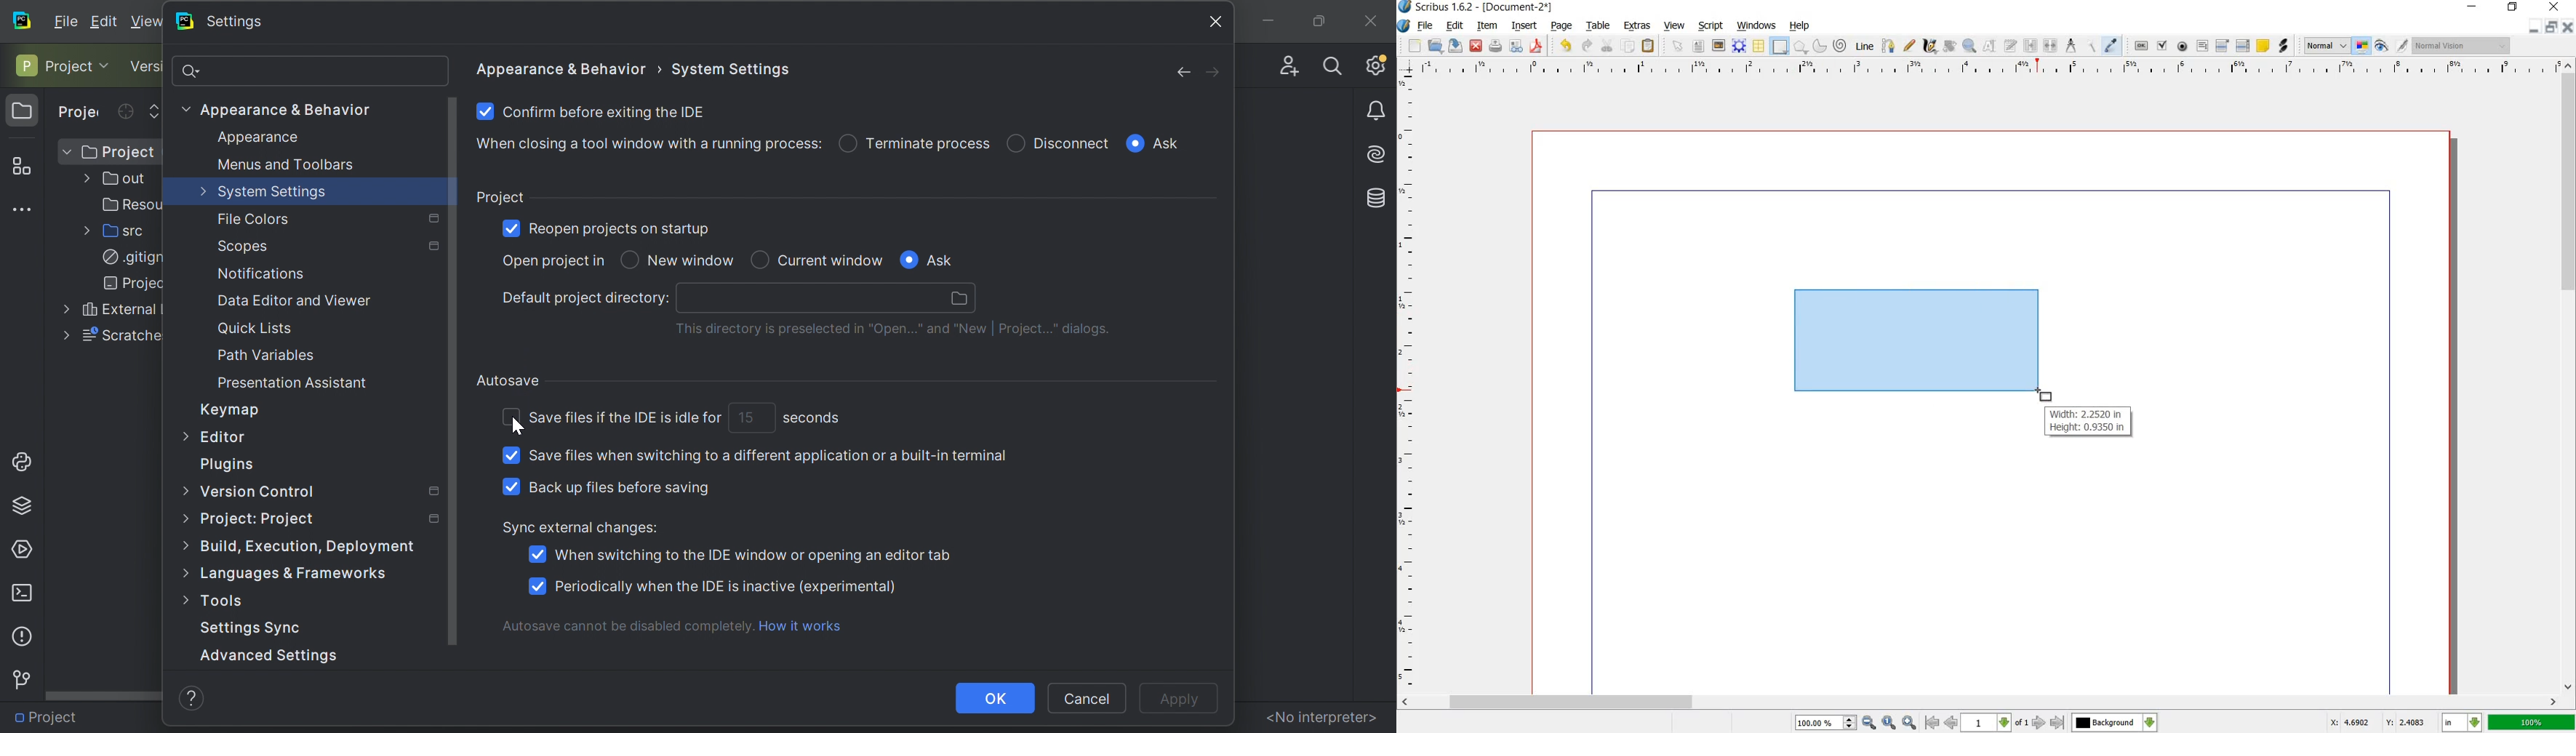 The image size is (2576, 756). Describe the element at coordinates (583, 529) in the screenshot. I see `Sync external changes:` at that location.